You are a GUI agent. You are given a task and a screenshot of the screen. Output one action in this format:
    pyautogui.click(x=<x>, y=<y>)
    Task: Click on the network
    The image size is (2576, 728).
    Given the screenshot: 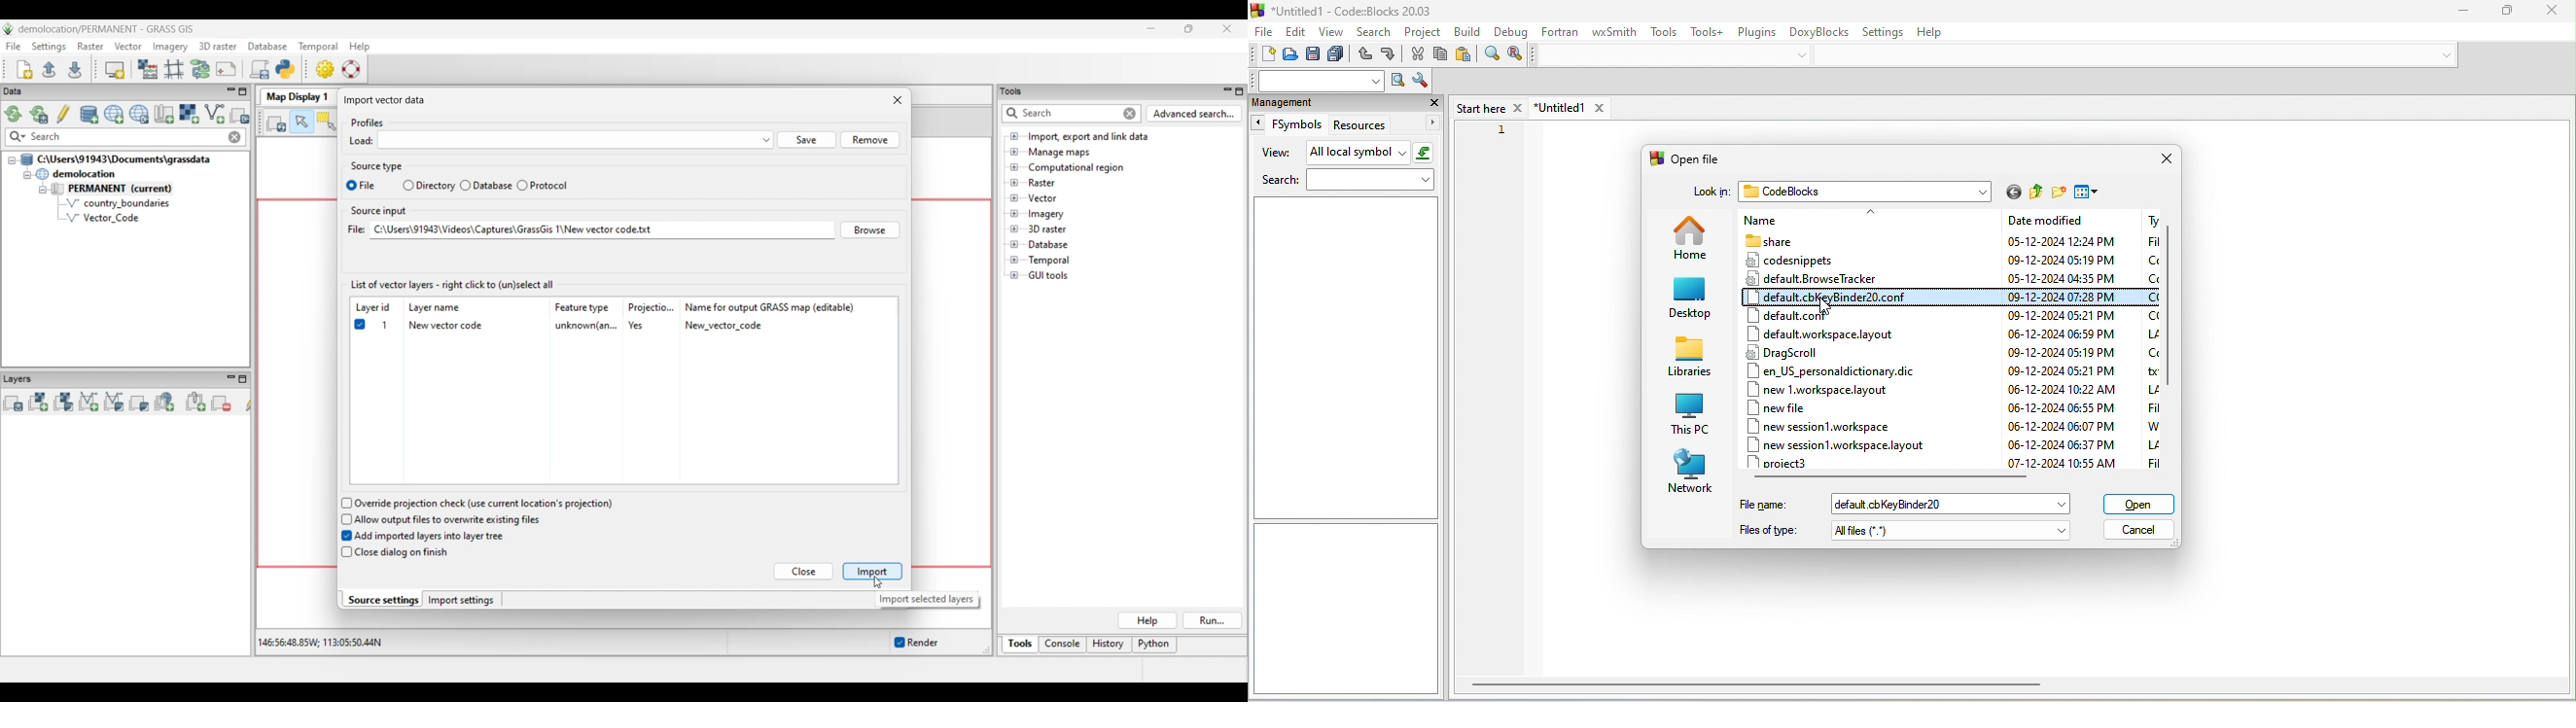 What is the action you would take?
    pyautogui.click(x=1692, y=471)
    